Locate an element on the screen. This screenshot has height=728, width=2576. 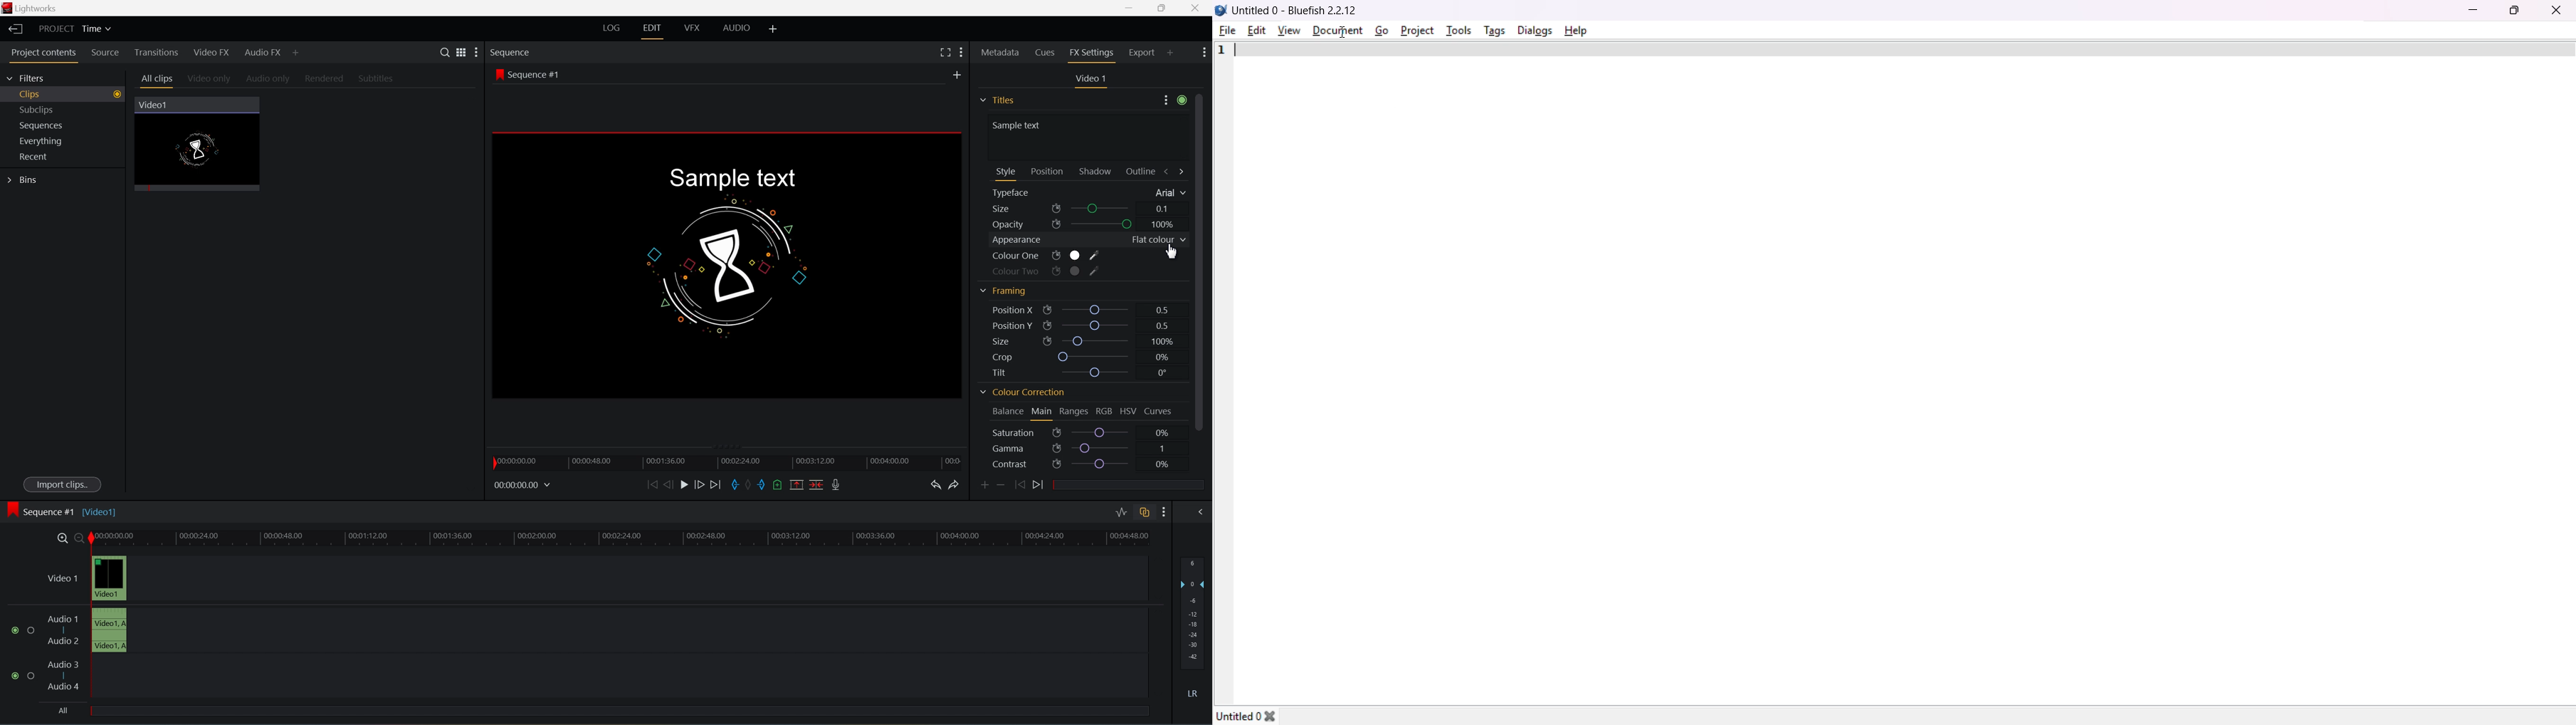
audio only is located at coordinates (269, 80).